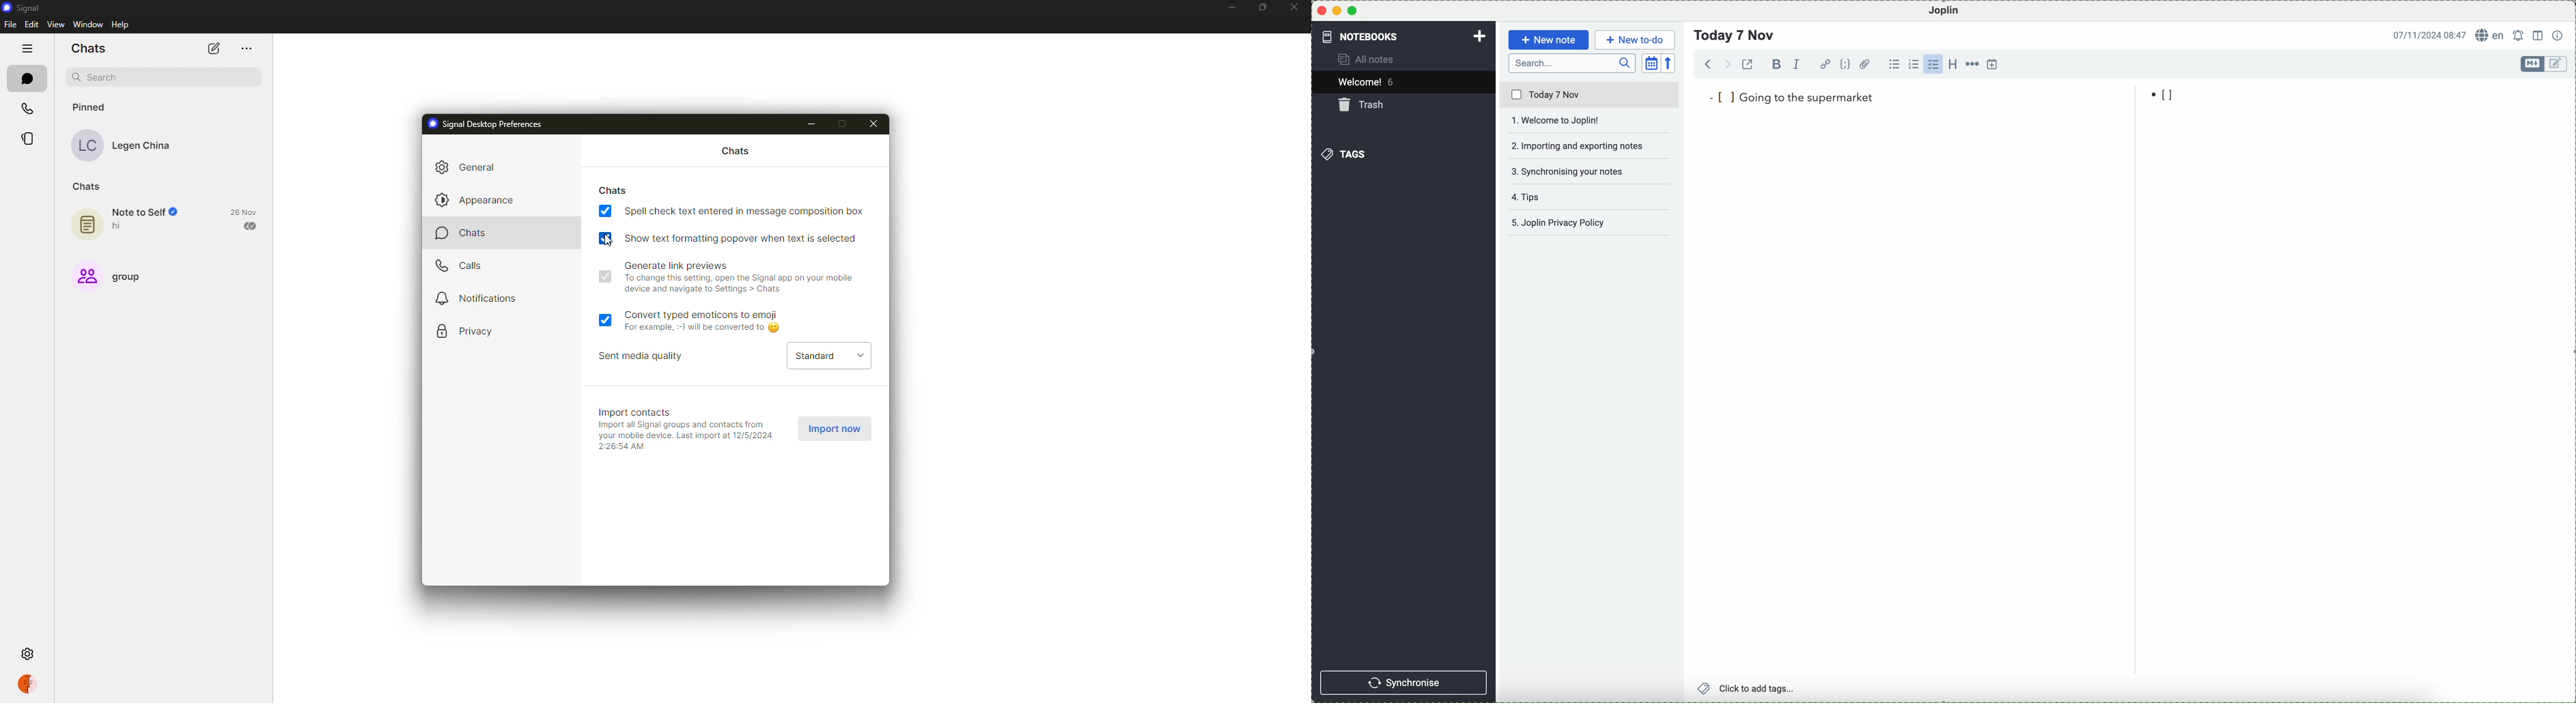 This screenshot has width=2576, height=728. What do you see at coordinates (1585, 222) in the screenshot?
I see `Joplin privacy policy` at bounding box center [1585, 222].